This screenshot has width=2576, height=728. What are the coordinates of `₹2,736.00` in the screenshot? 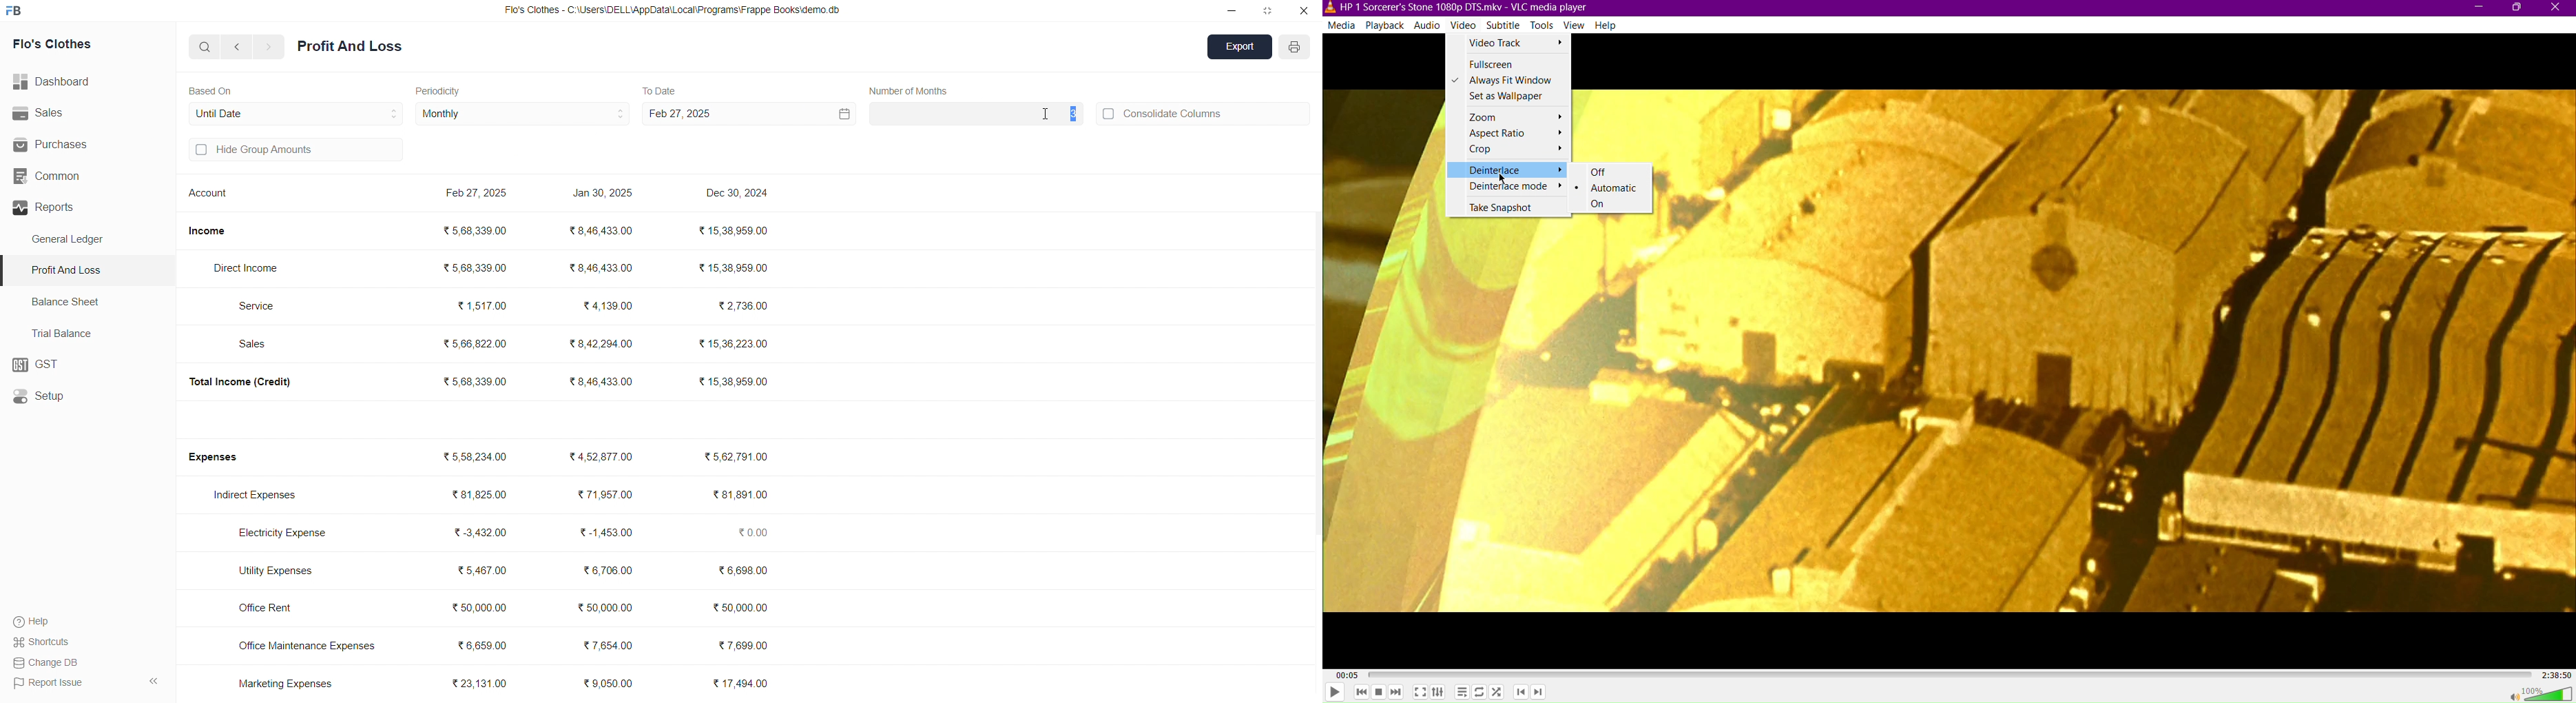 It's located at (745, 307).